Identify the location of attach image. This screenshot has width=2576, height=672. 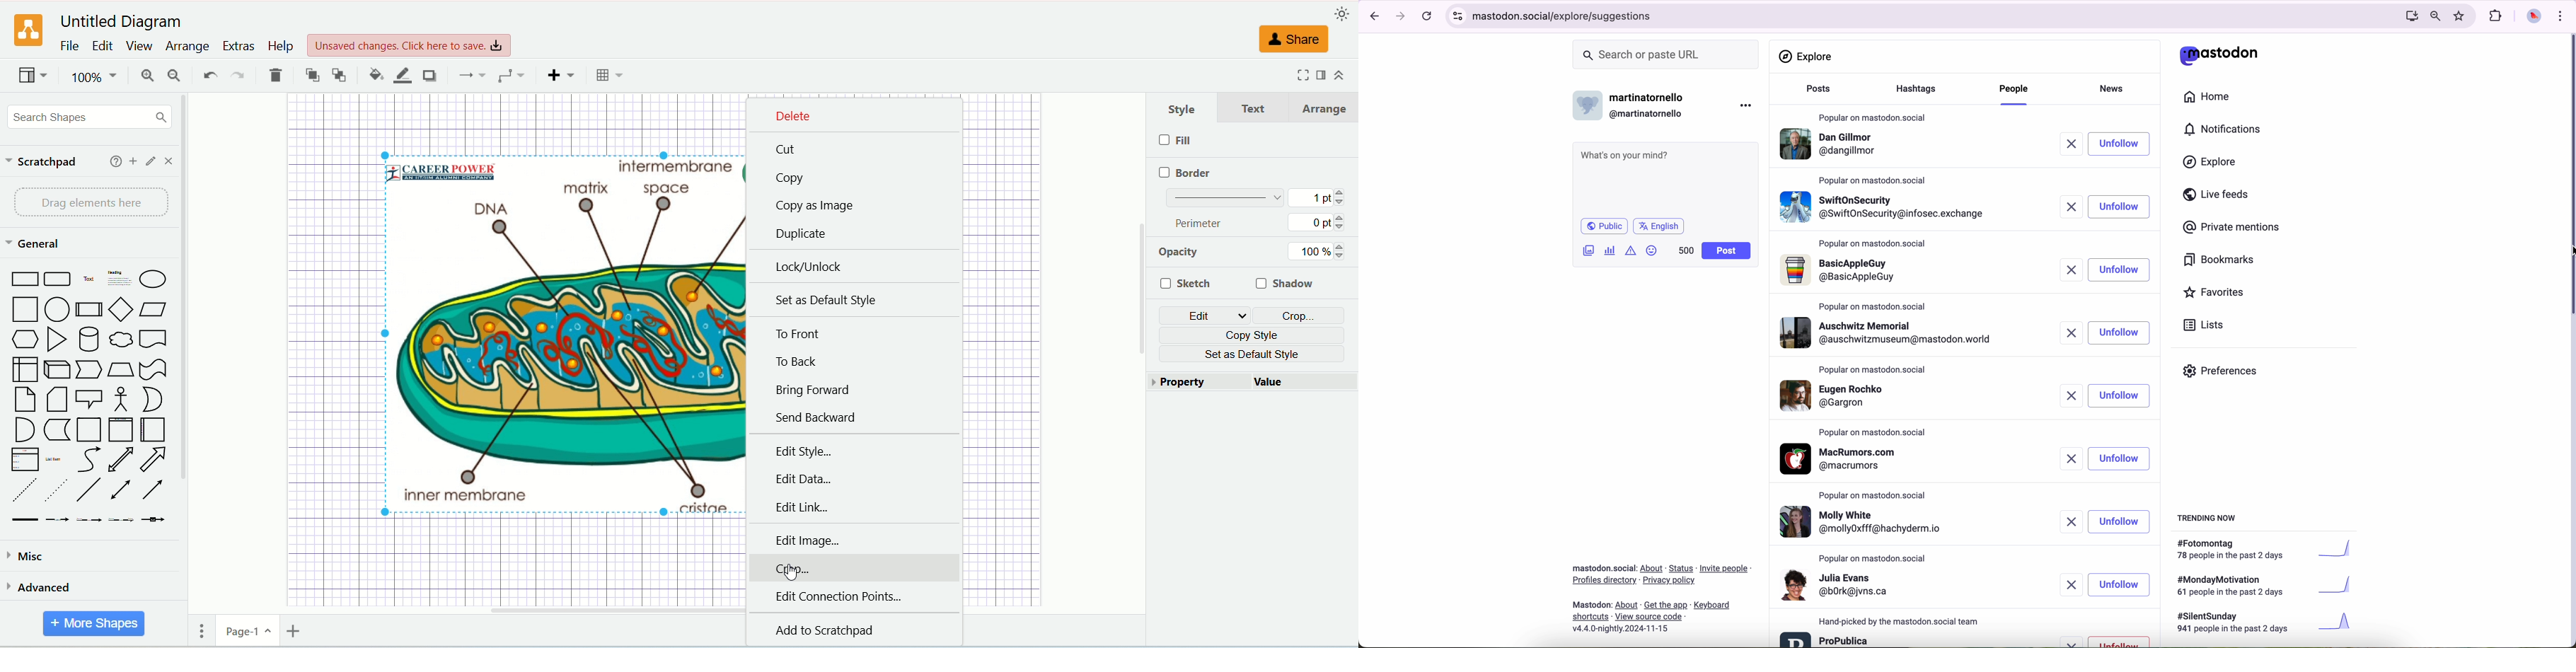
(1589, 250).